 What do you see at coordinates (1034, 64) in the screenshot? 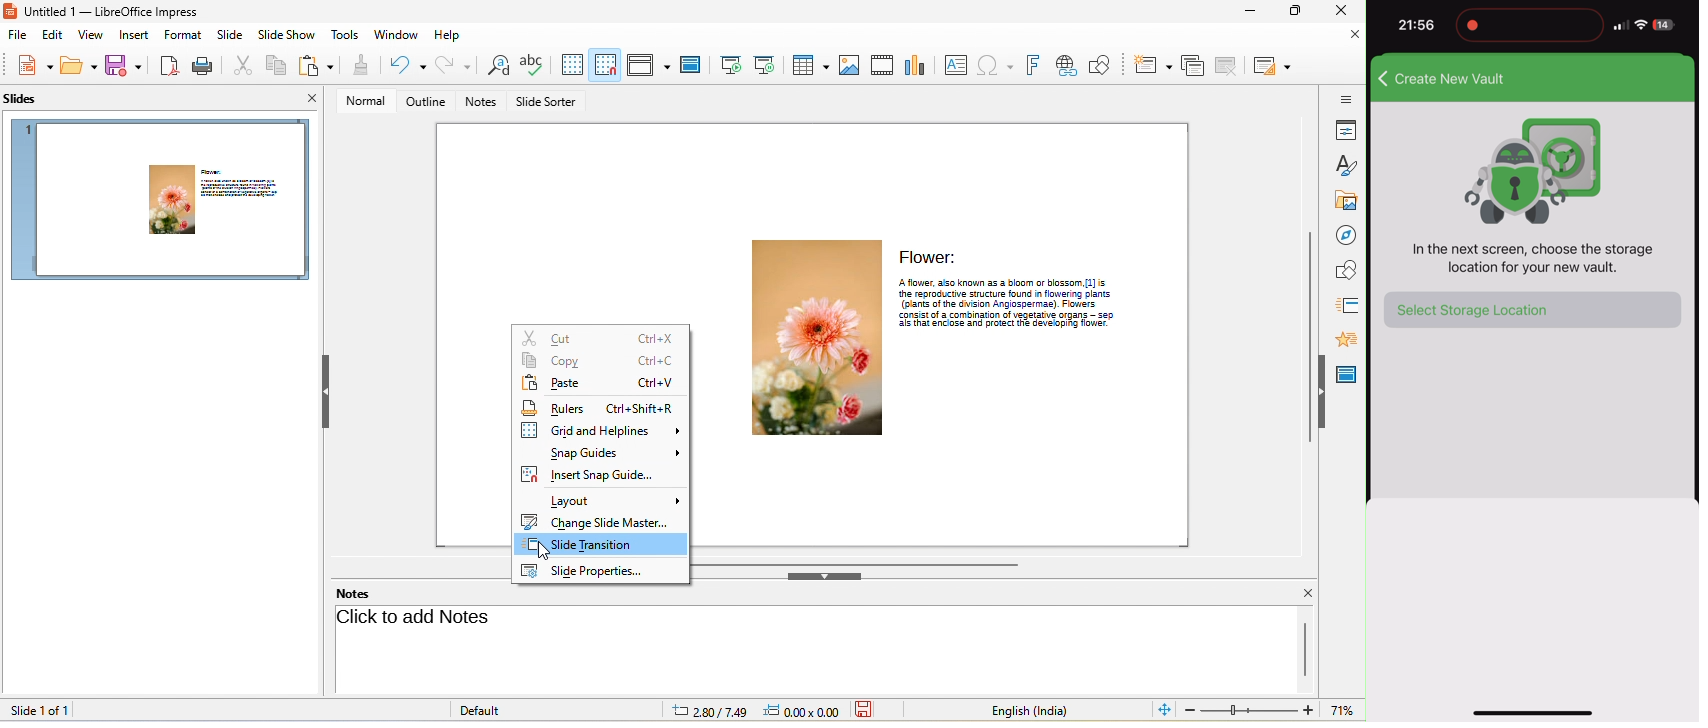
I see `font work text` at bounding box center [1034, 64].